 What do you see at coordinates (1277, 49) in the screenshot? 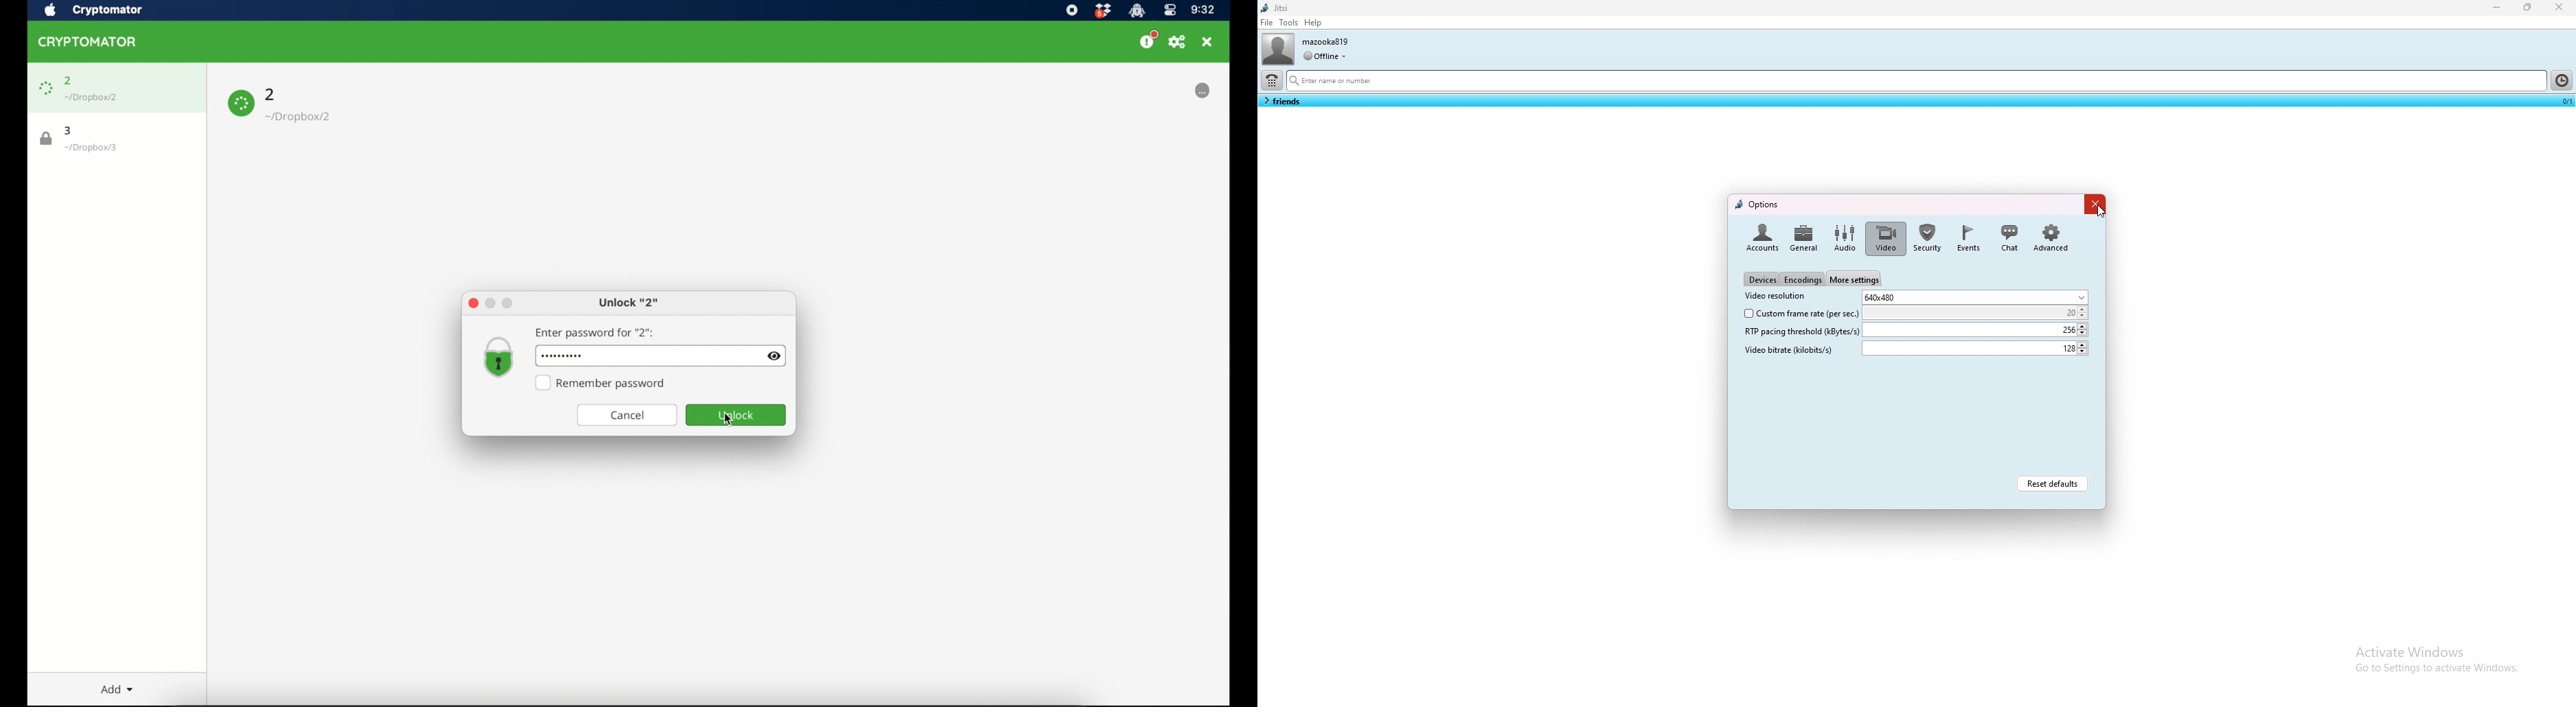
I see `user photo` at bounding box center [1277, 49].